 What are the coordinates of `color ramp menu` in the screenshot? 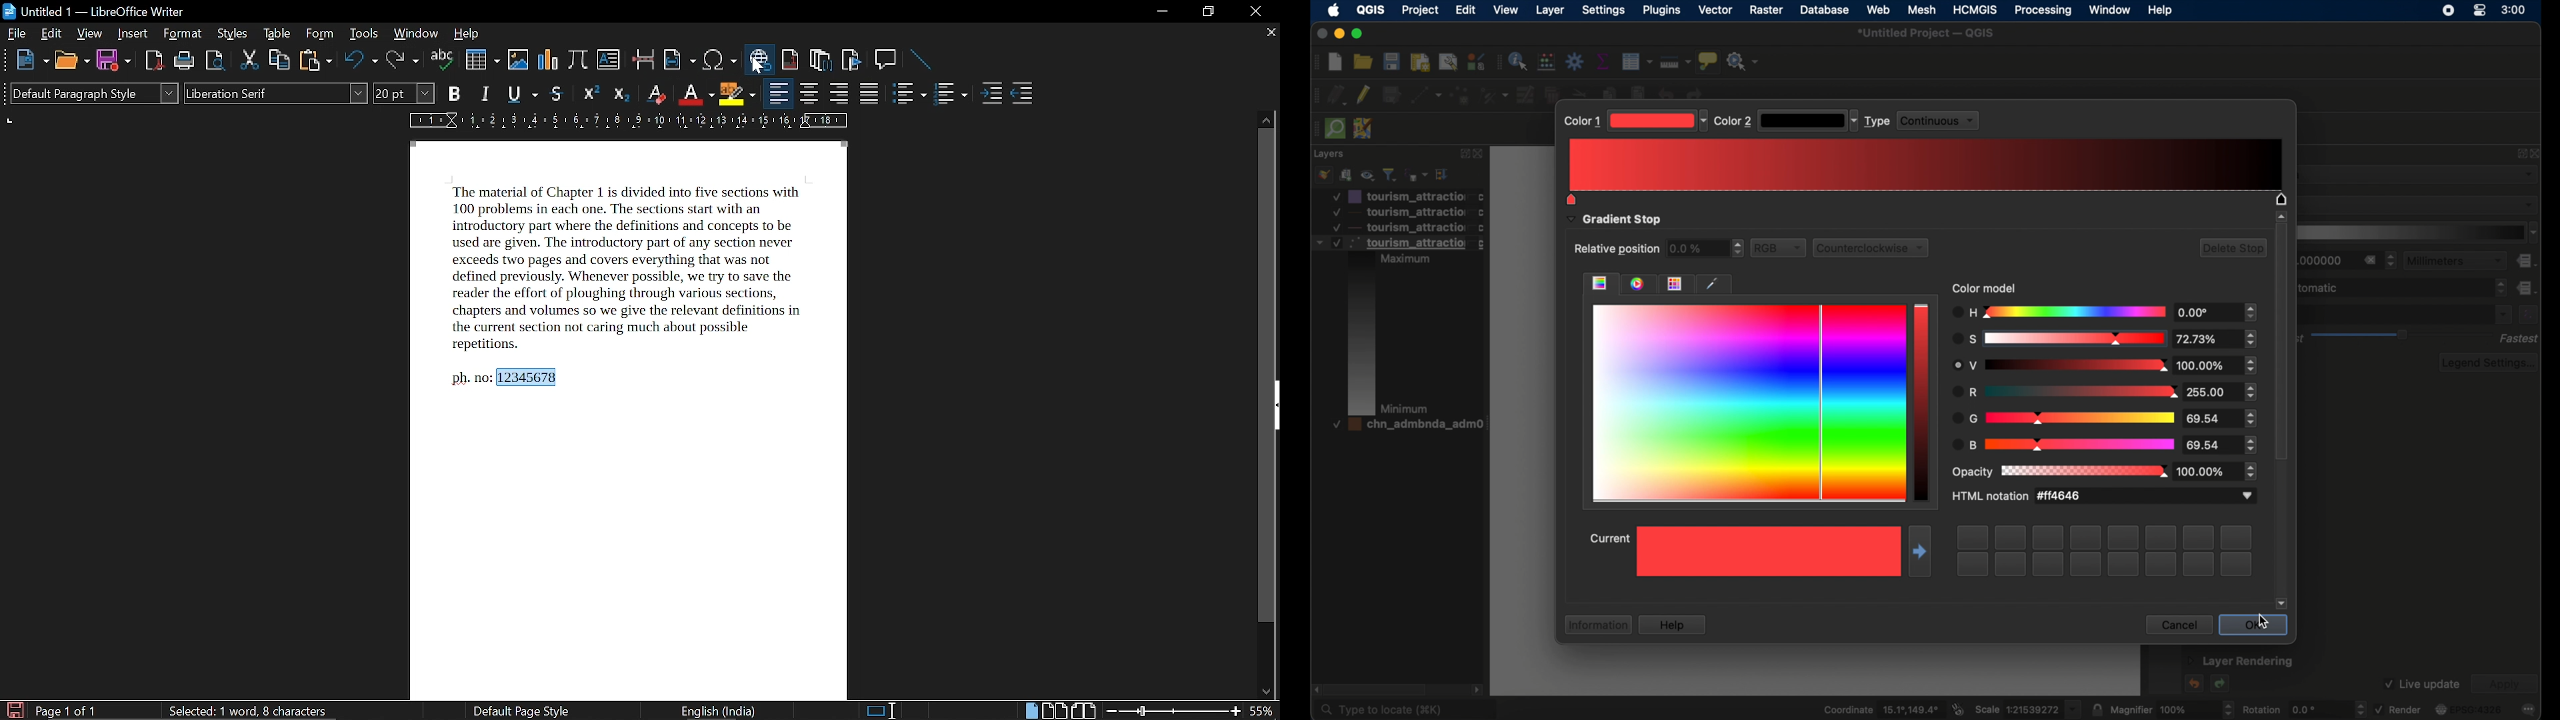 It's located at (2419, 233).